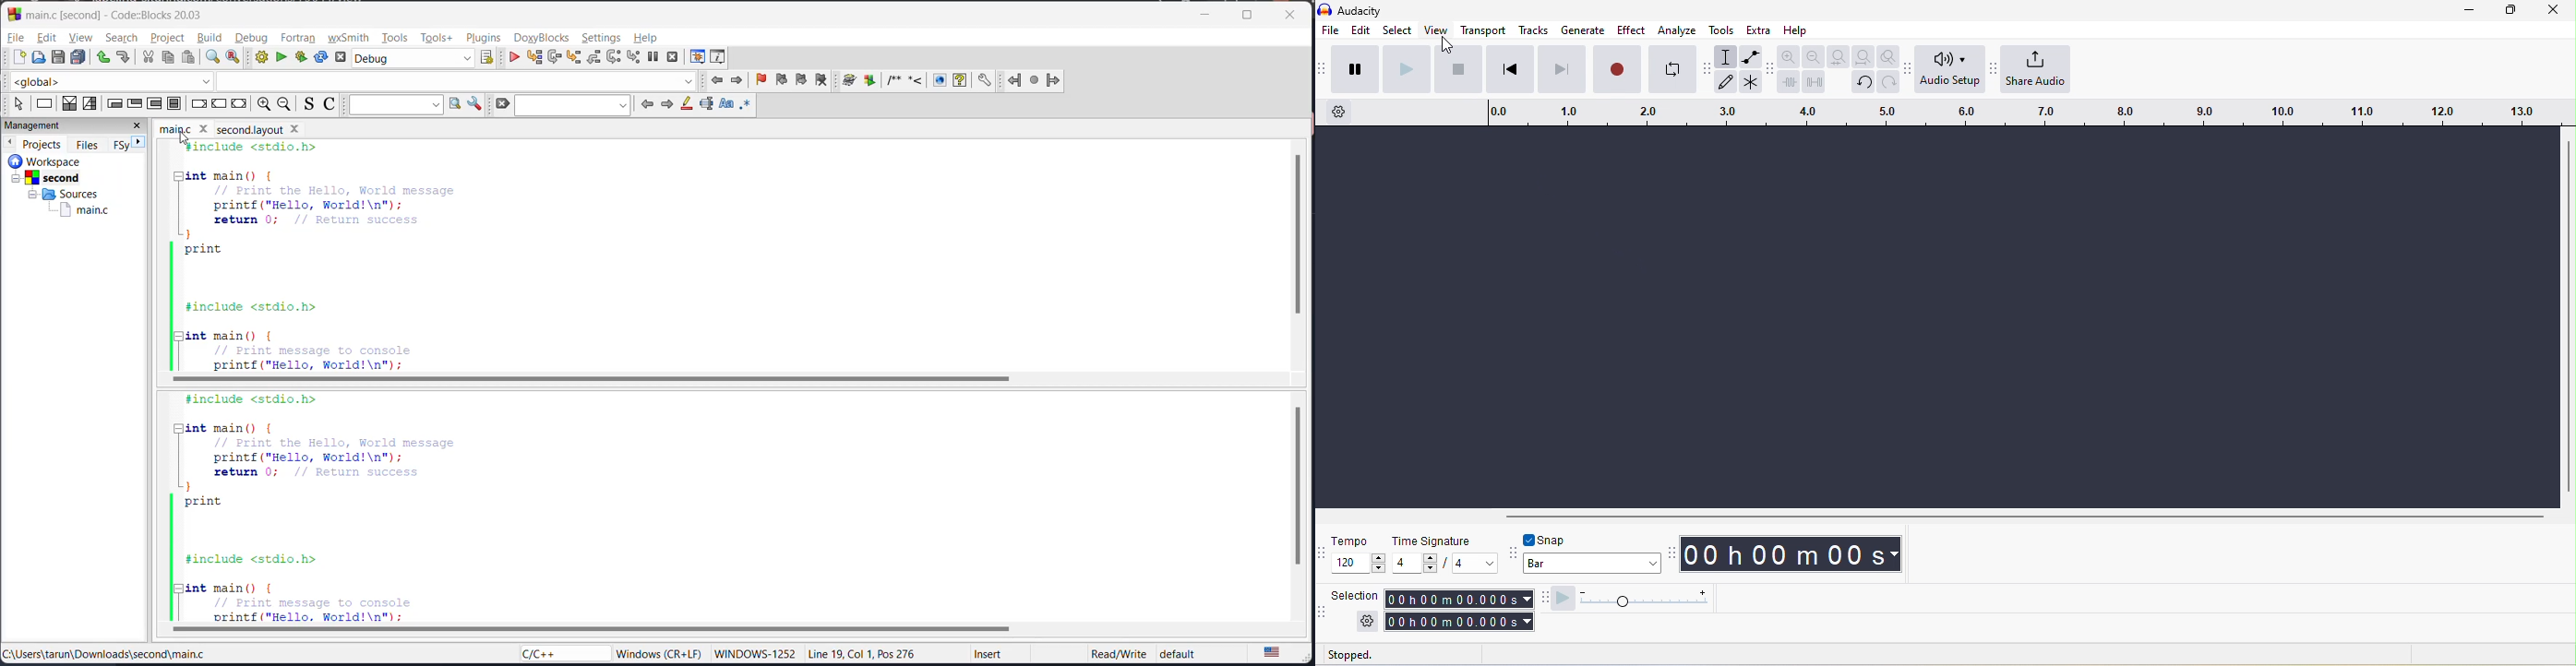 This screenshot has width=2576, height=672. I want to click on abort, so click(343, 58).